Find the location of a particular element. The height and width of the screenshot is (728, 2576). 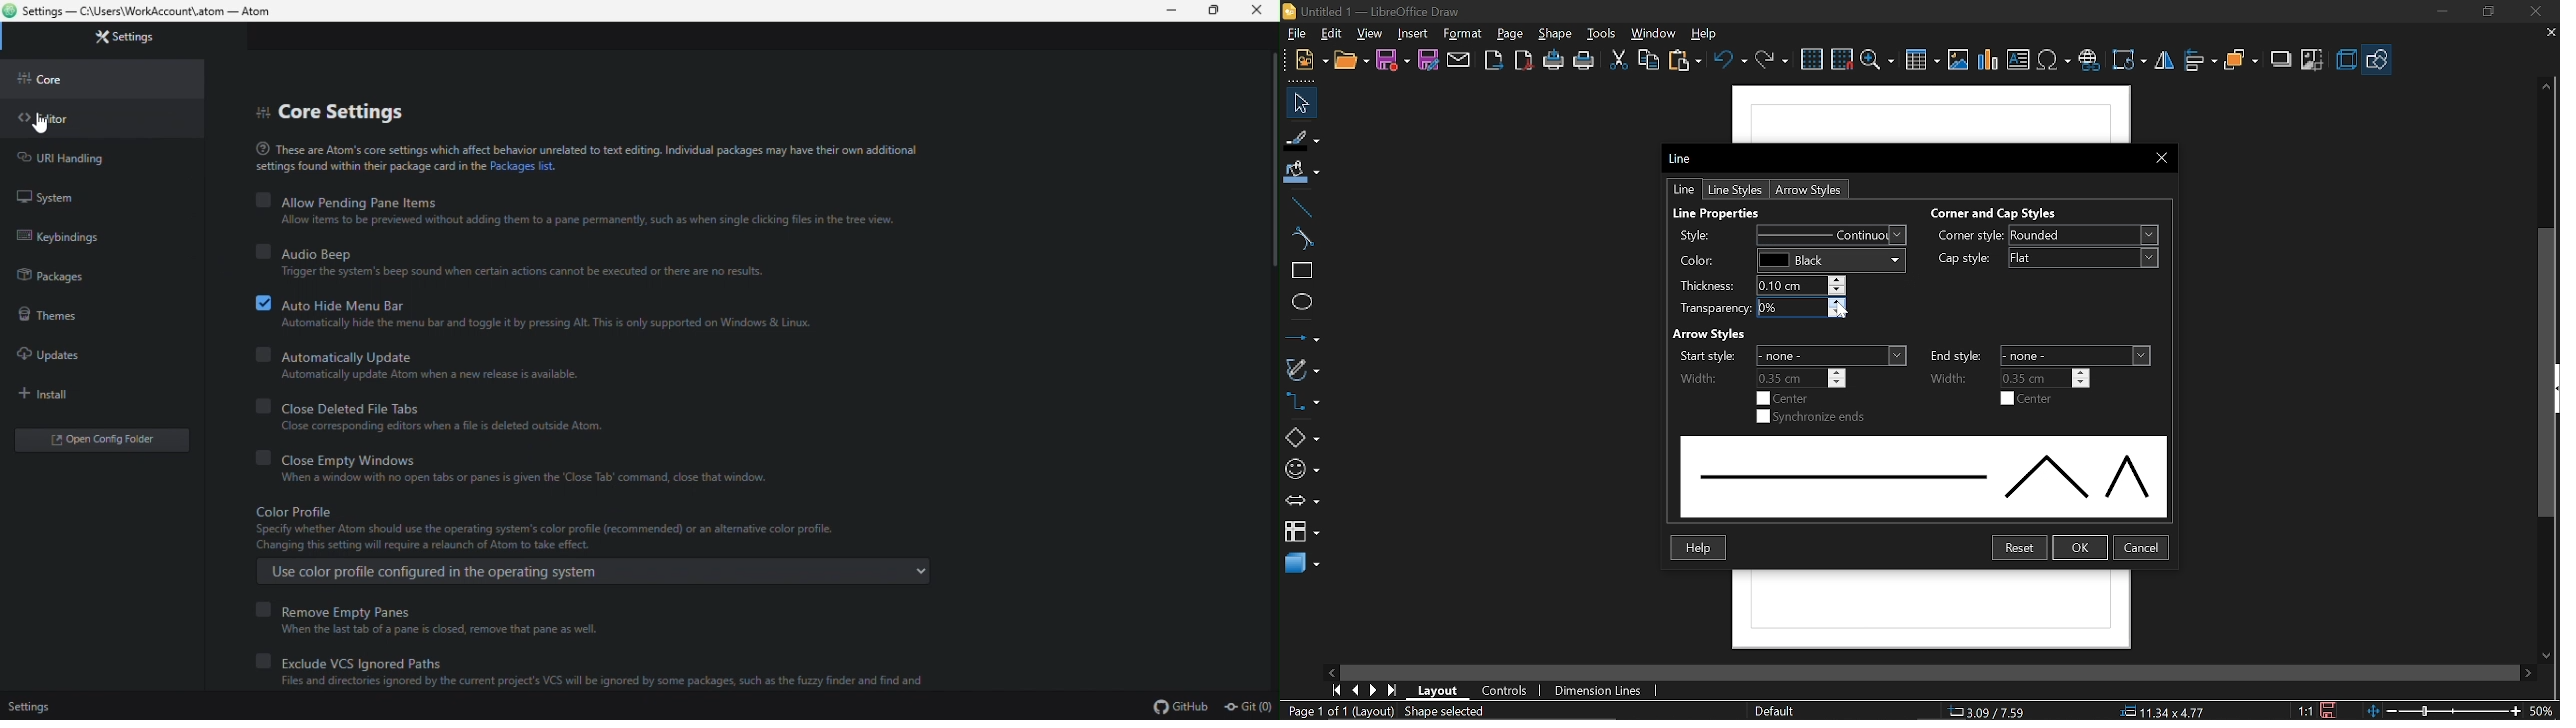

flip is located at coordinates (2164, 61).